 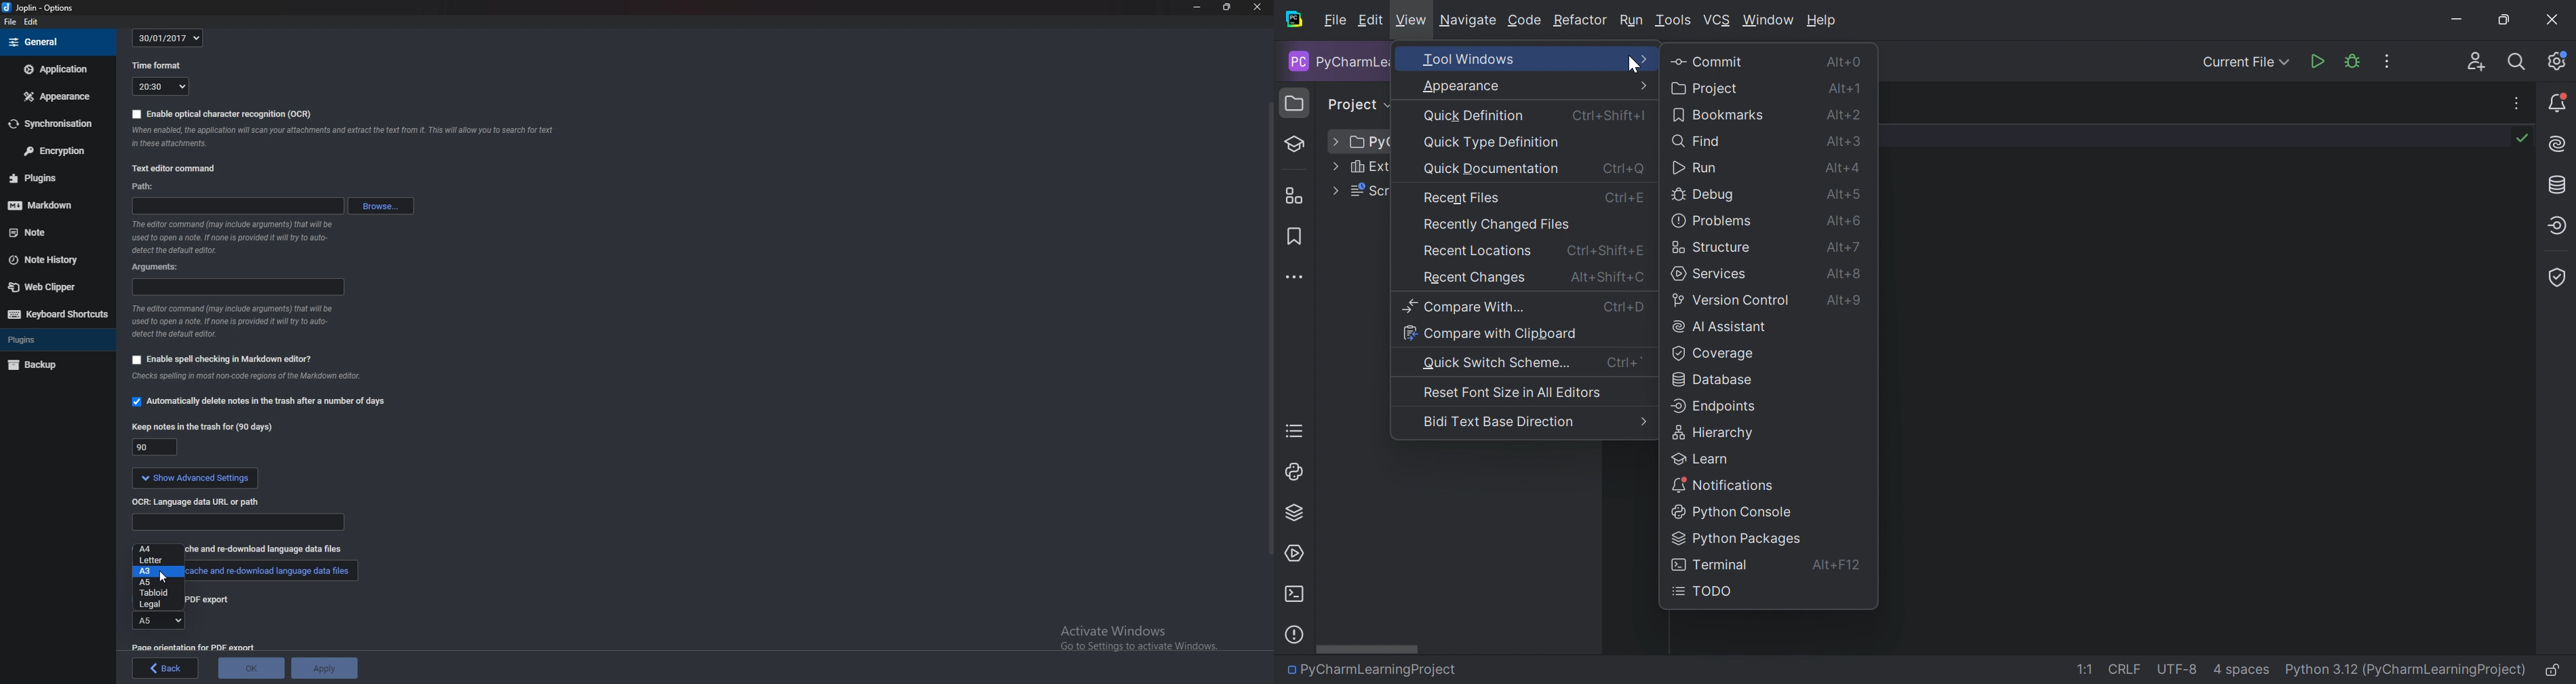 I want to click on Navigate, so click(x=1468, y=20).